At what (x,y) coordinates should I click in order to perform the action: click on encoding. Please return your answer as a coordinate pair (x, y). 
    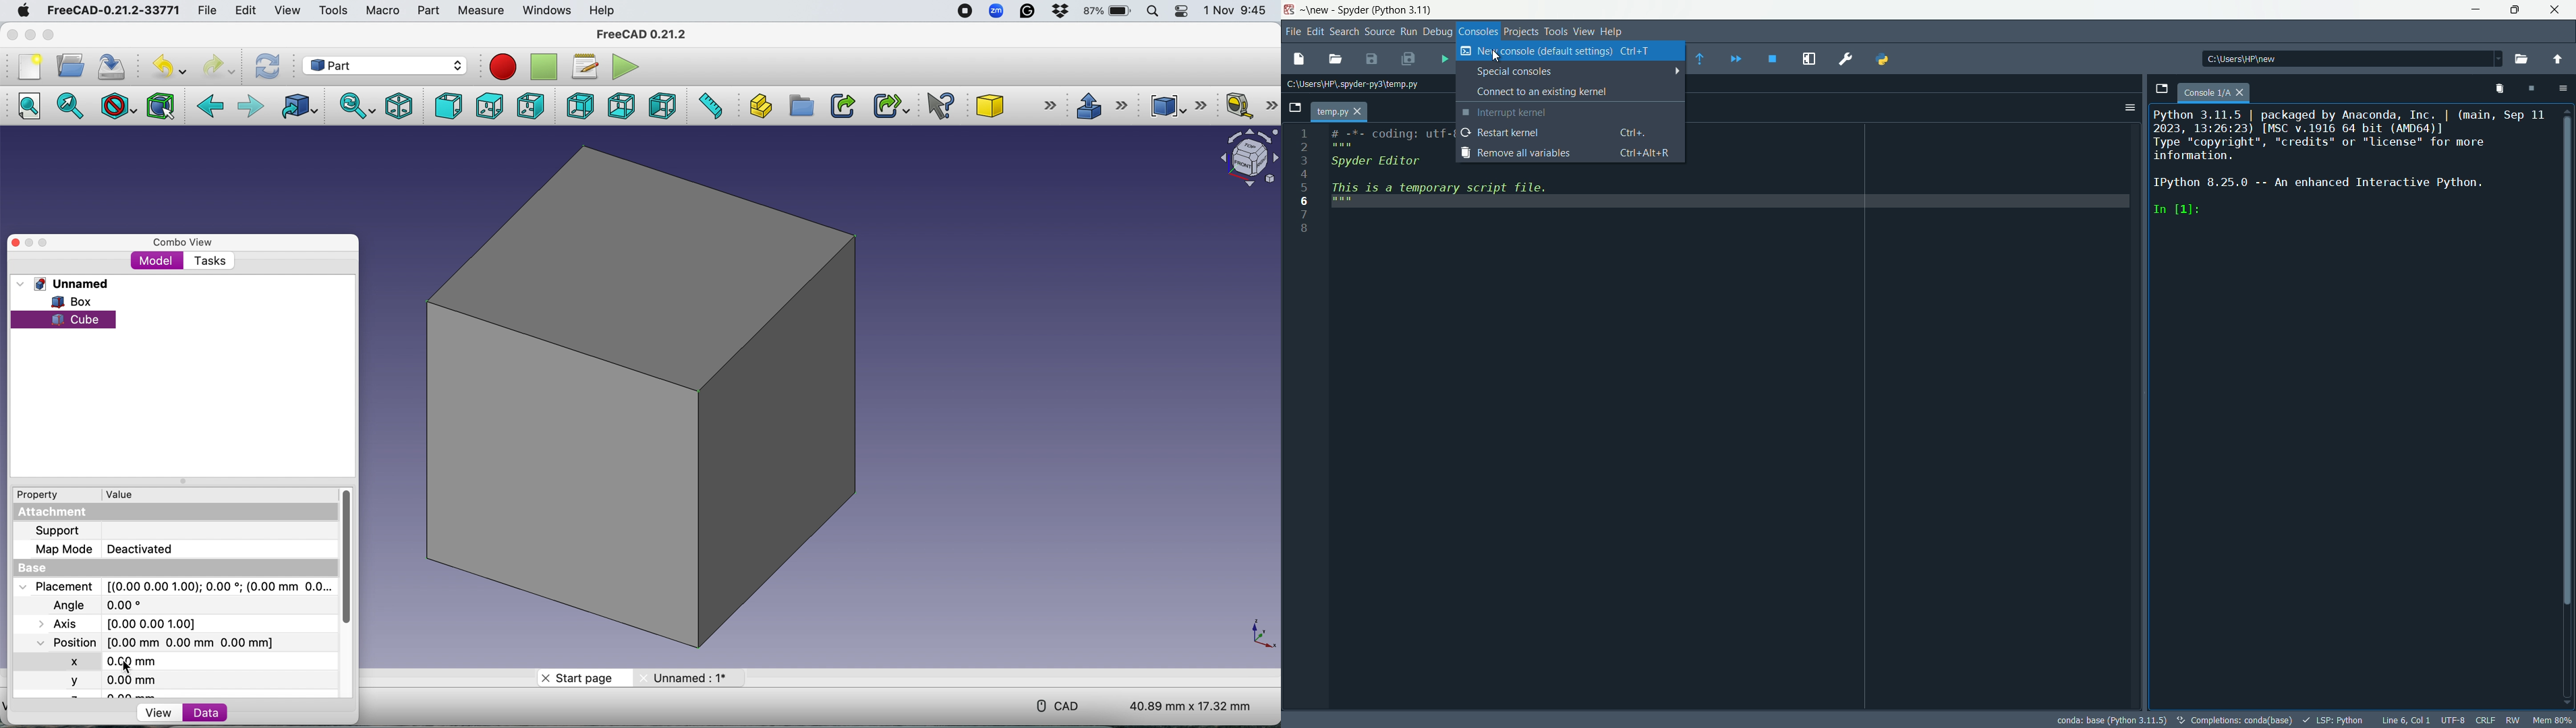
    Looking at the image, I should click on (2455, 720).